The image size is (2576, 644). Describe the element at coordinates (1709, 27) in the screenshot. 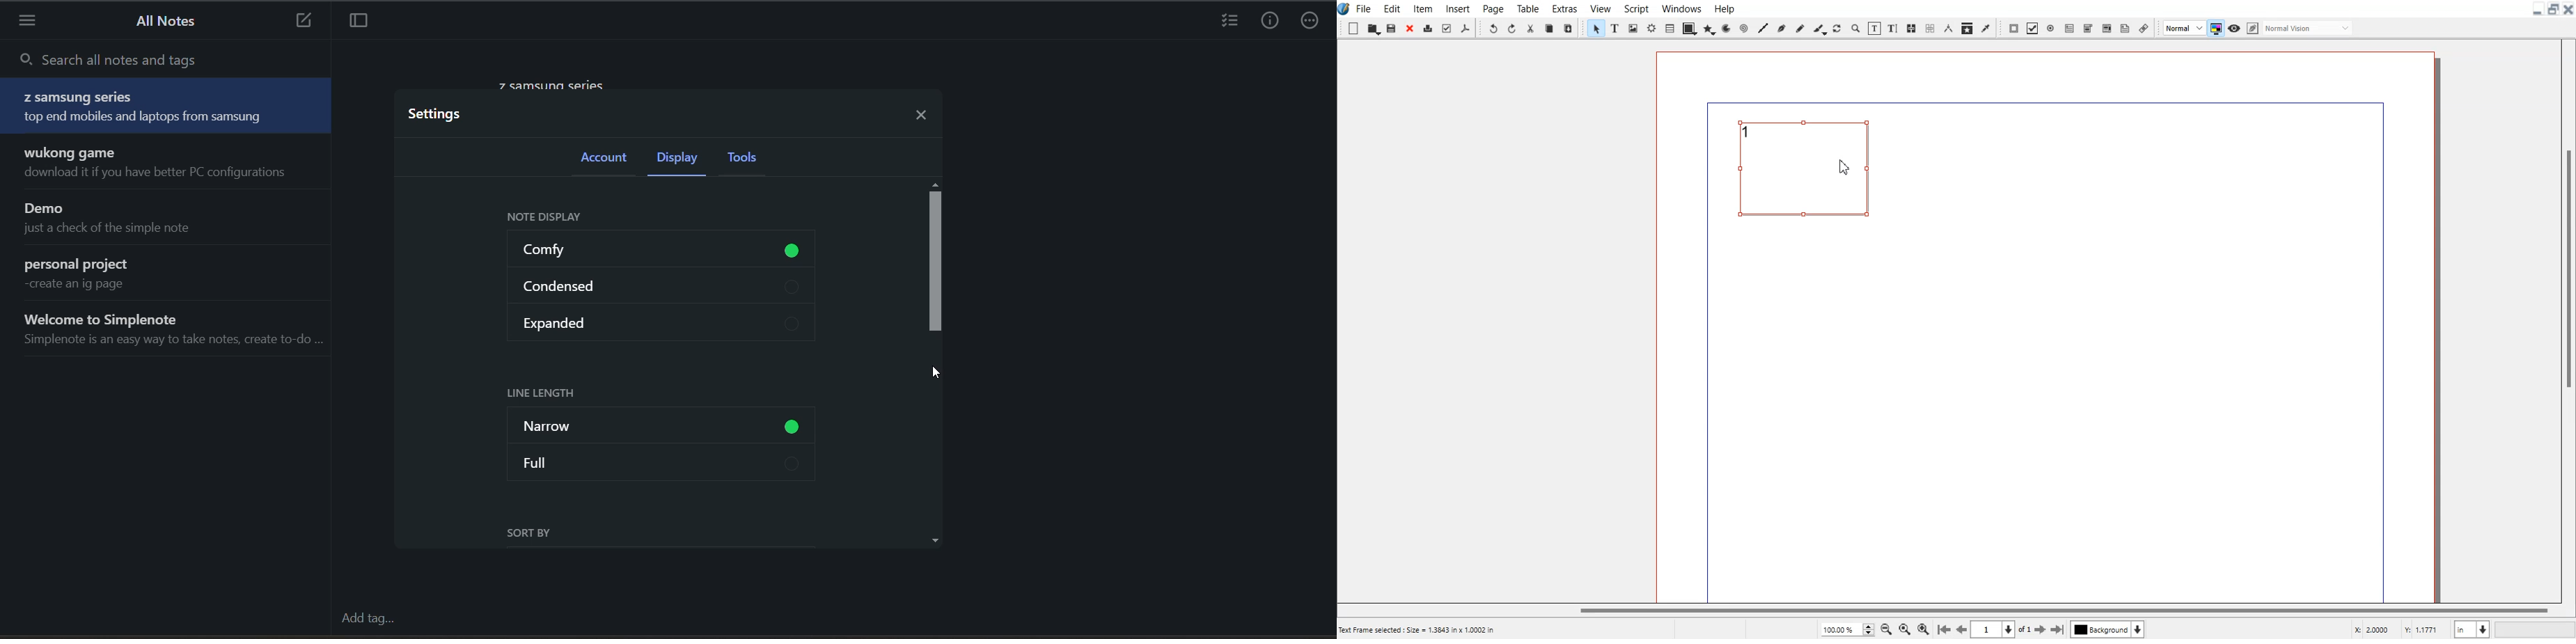

I see `Polygon` at that location.